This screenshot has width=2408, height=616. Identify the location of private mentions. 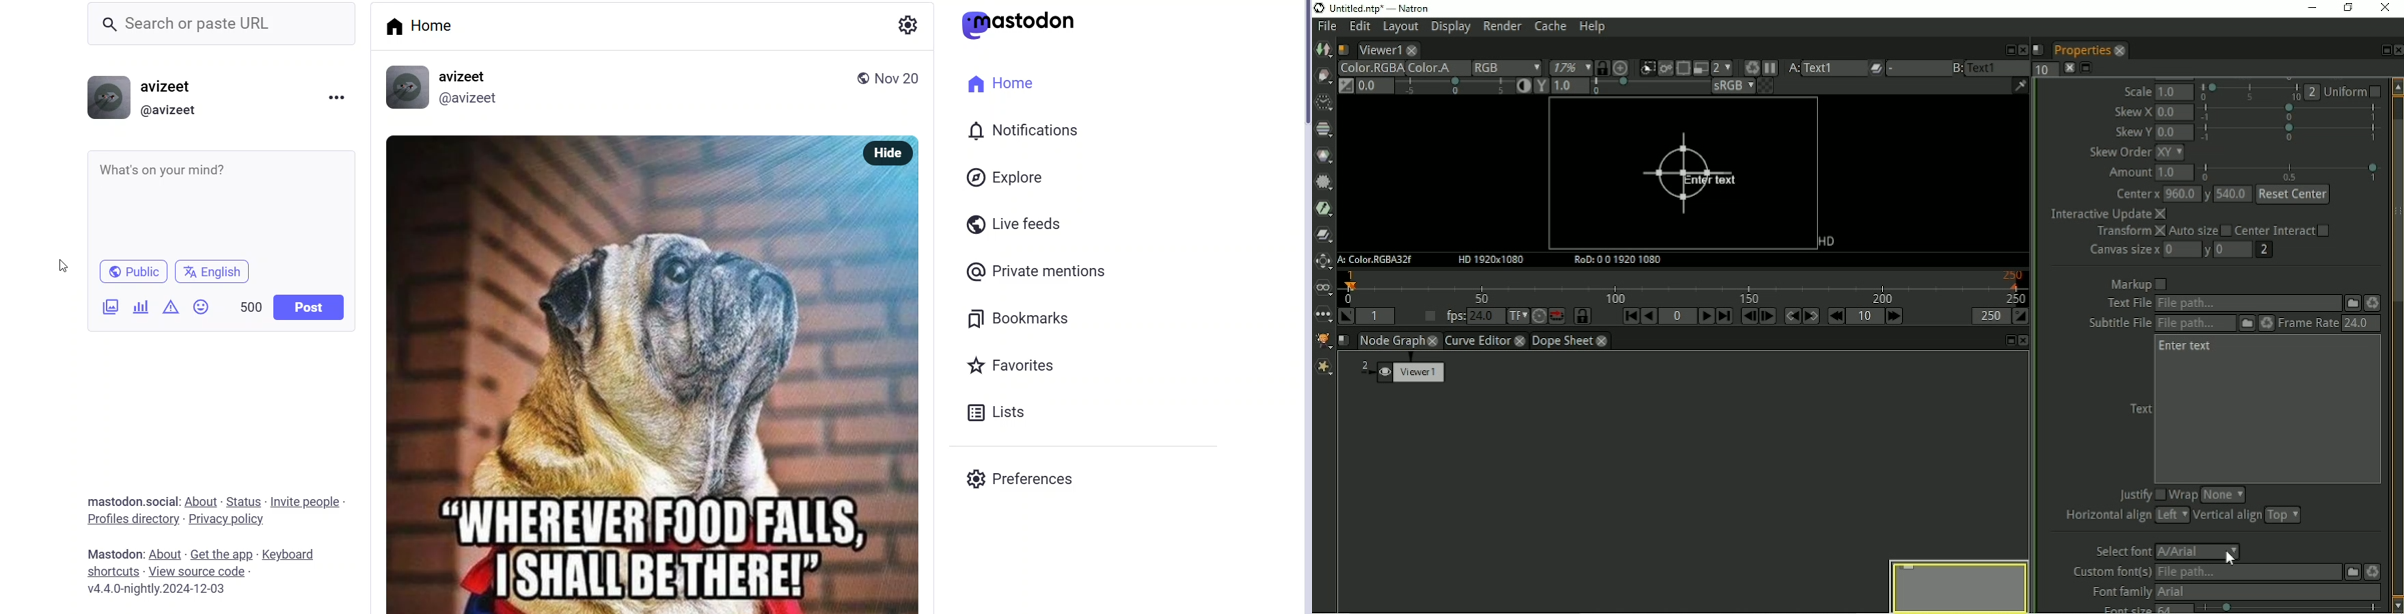
(1037, 271).